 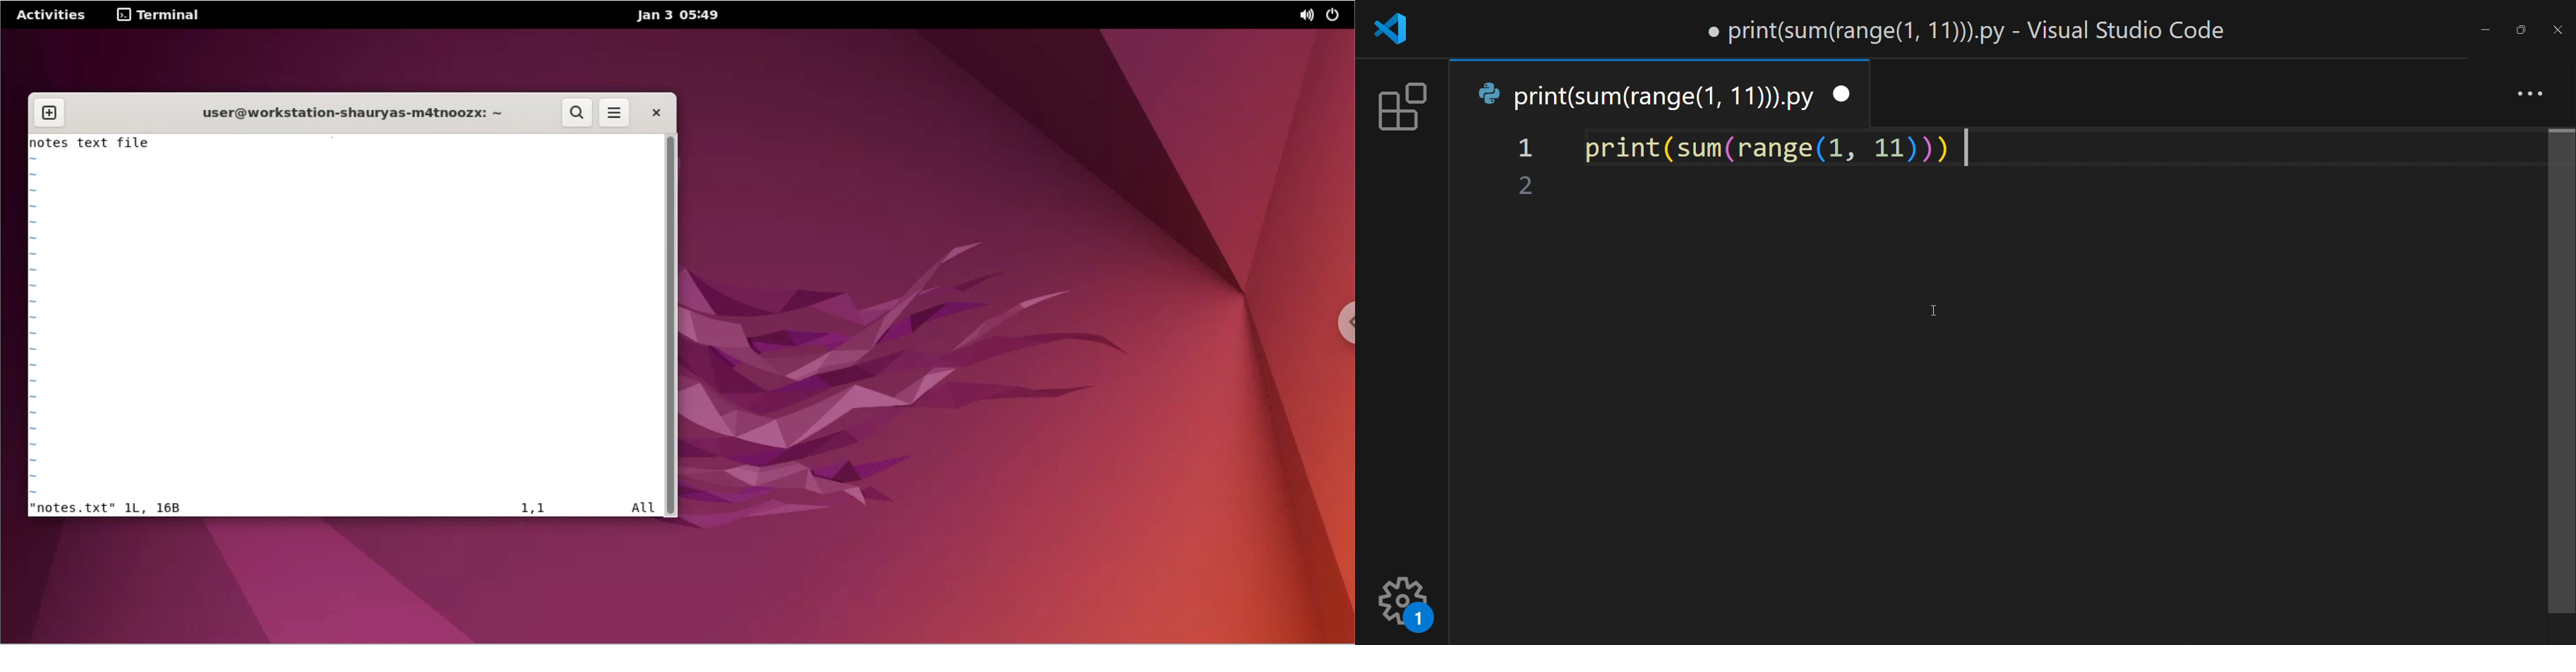 What do you see at coordinates (2518, 27) in the screenshot?
I see `maximize` at bounding box center [2518, 27].